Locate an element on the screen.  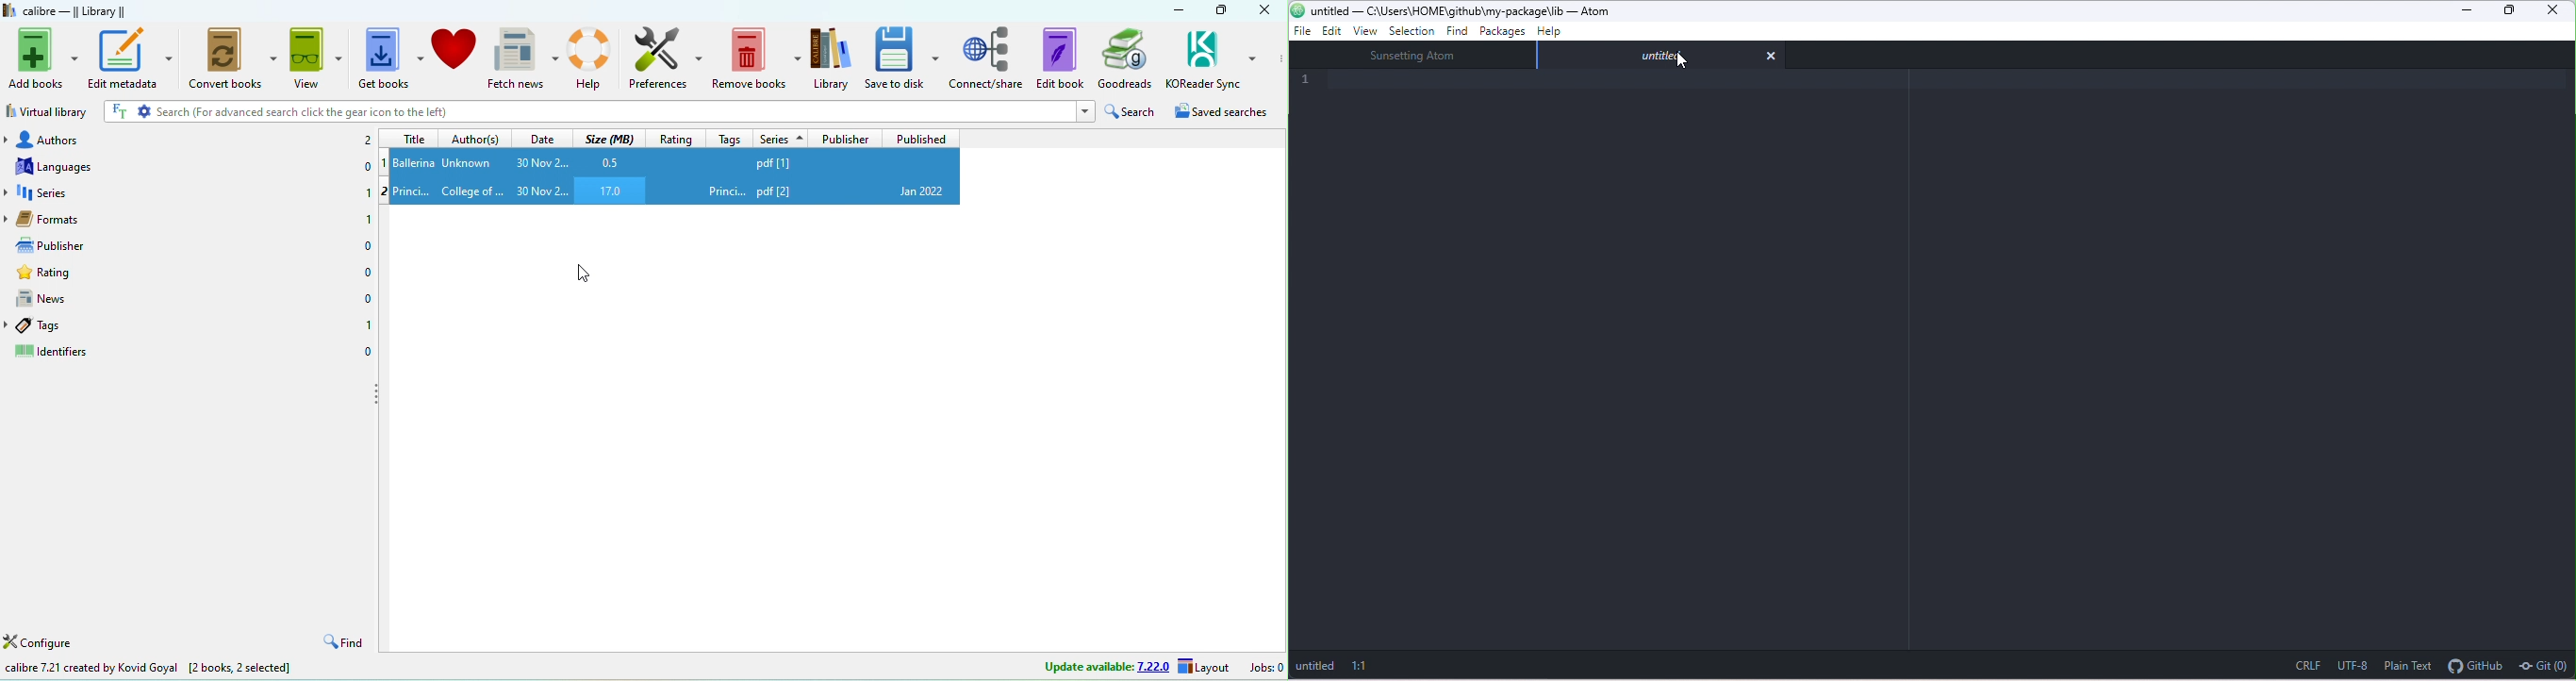
donate is located at coordinates (455, 58).